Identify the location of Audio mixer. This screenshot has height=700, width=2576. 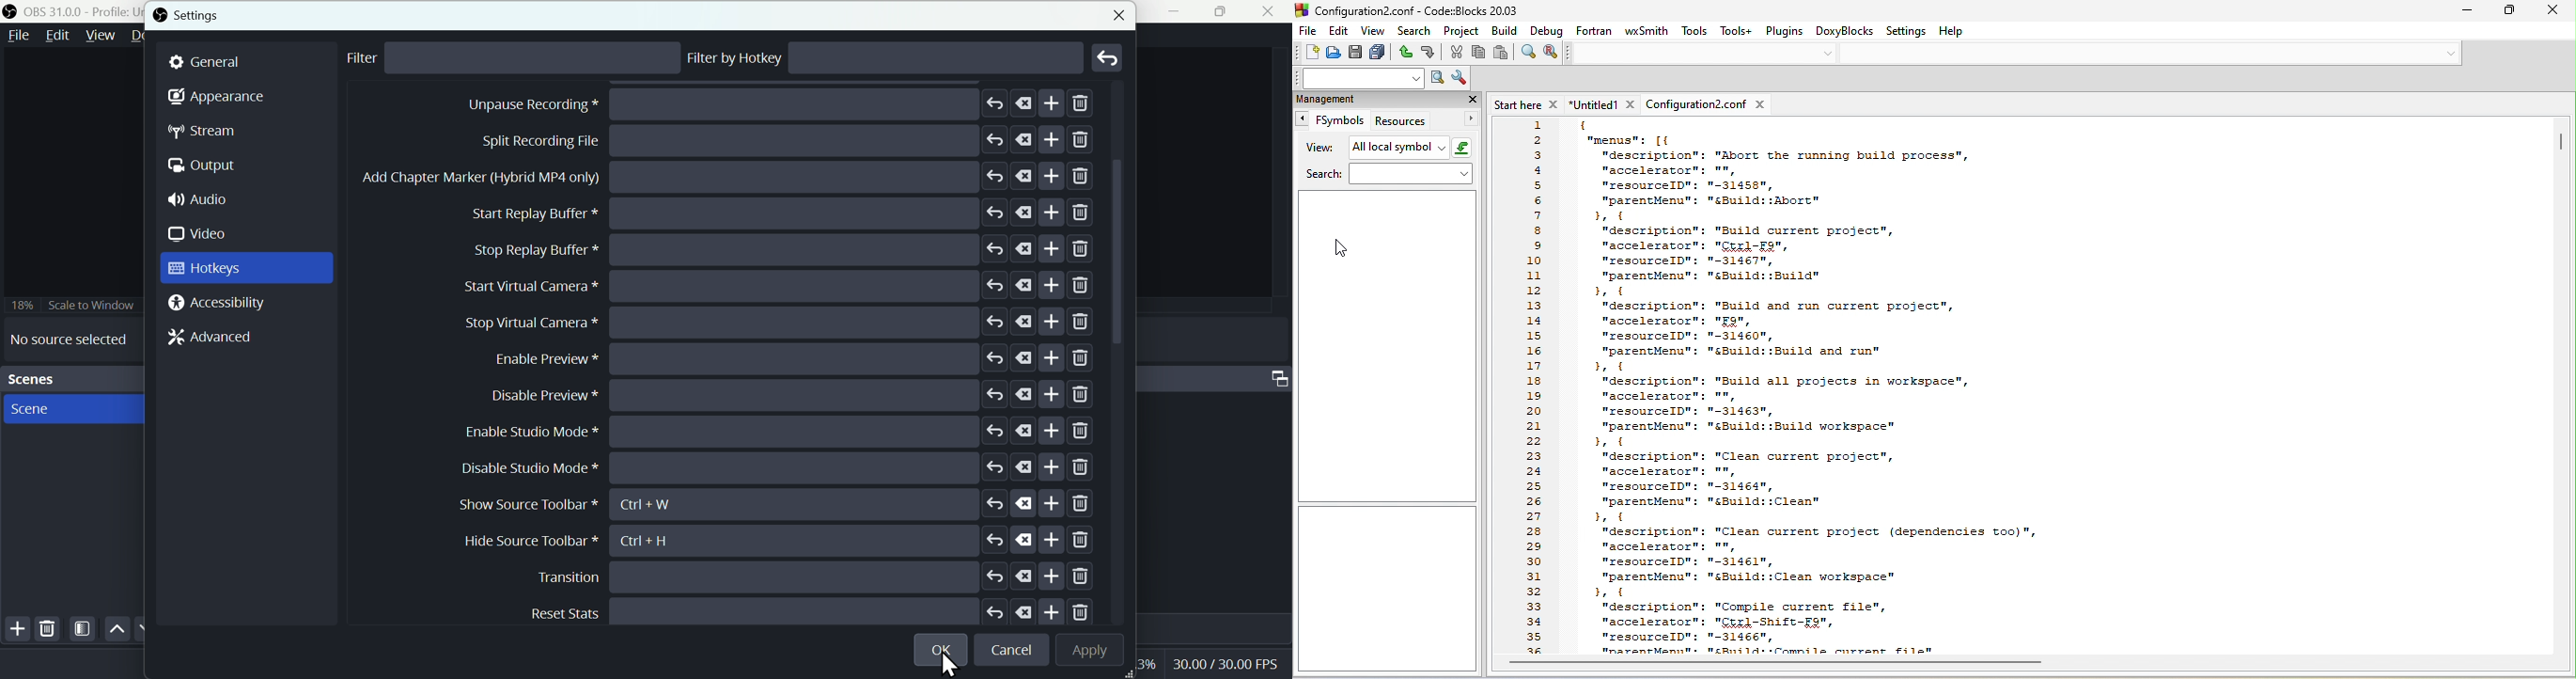
(1276, 375).